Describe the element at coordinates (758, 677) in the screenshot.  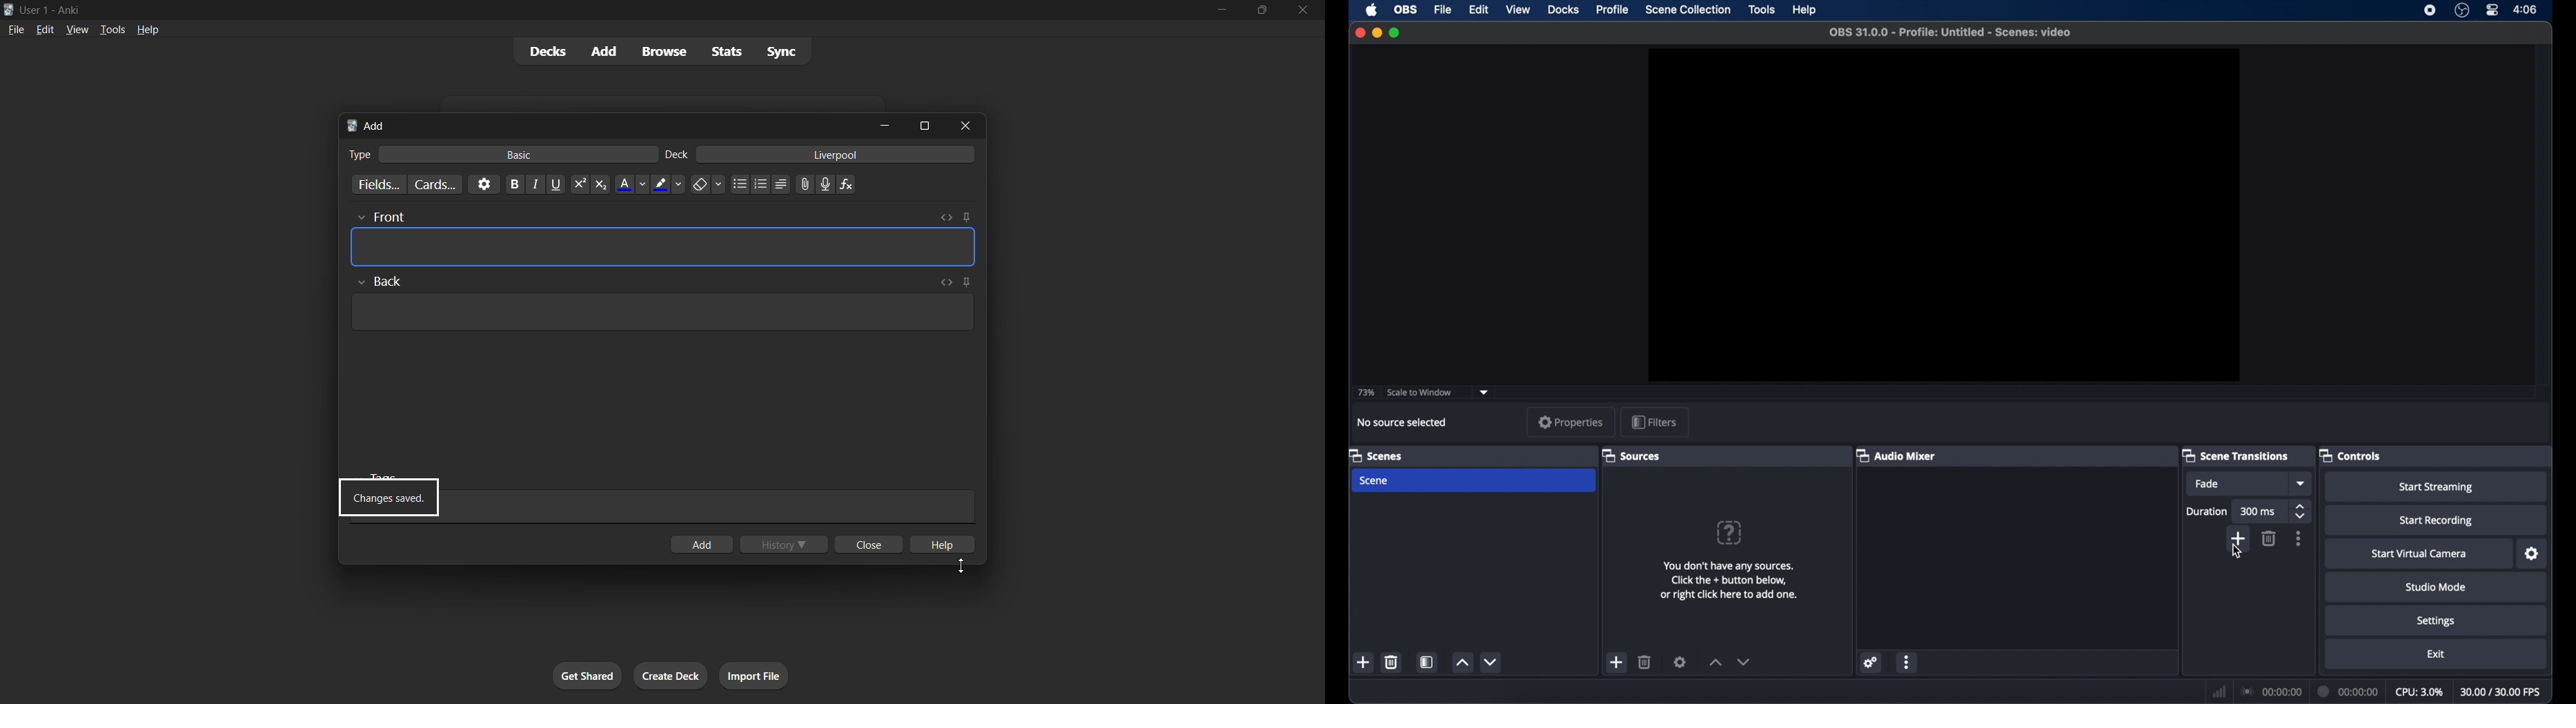
I see `import file` at that location.